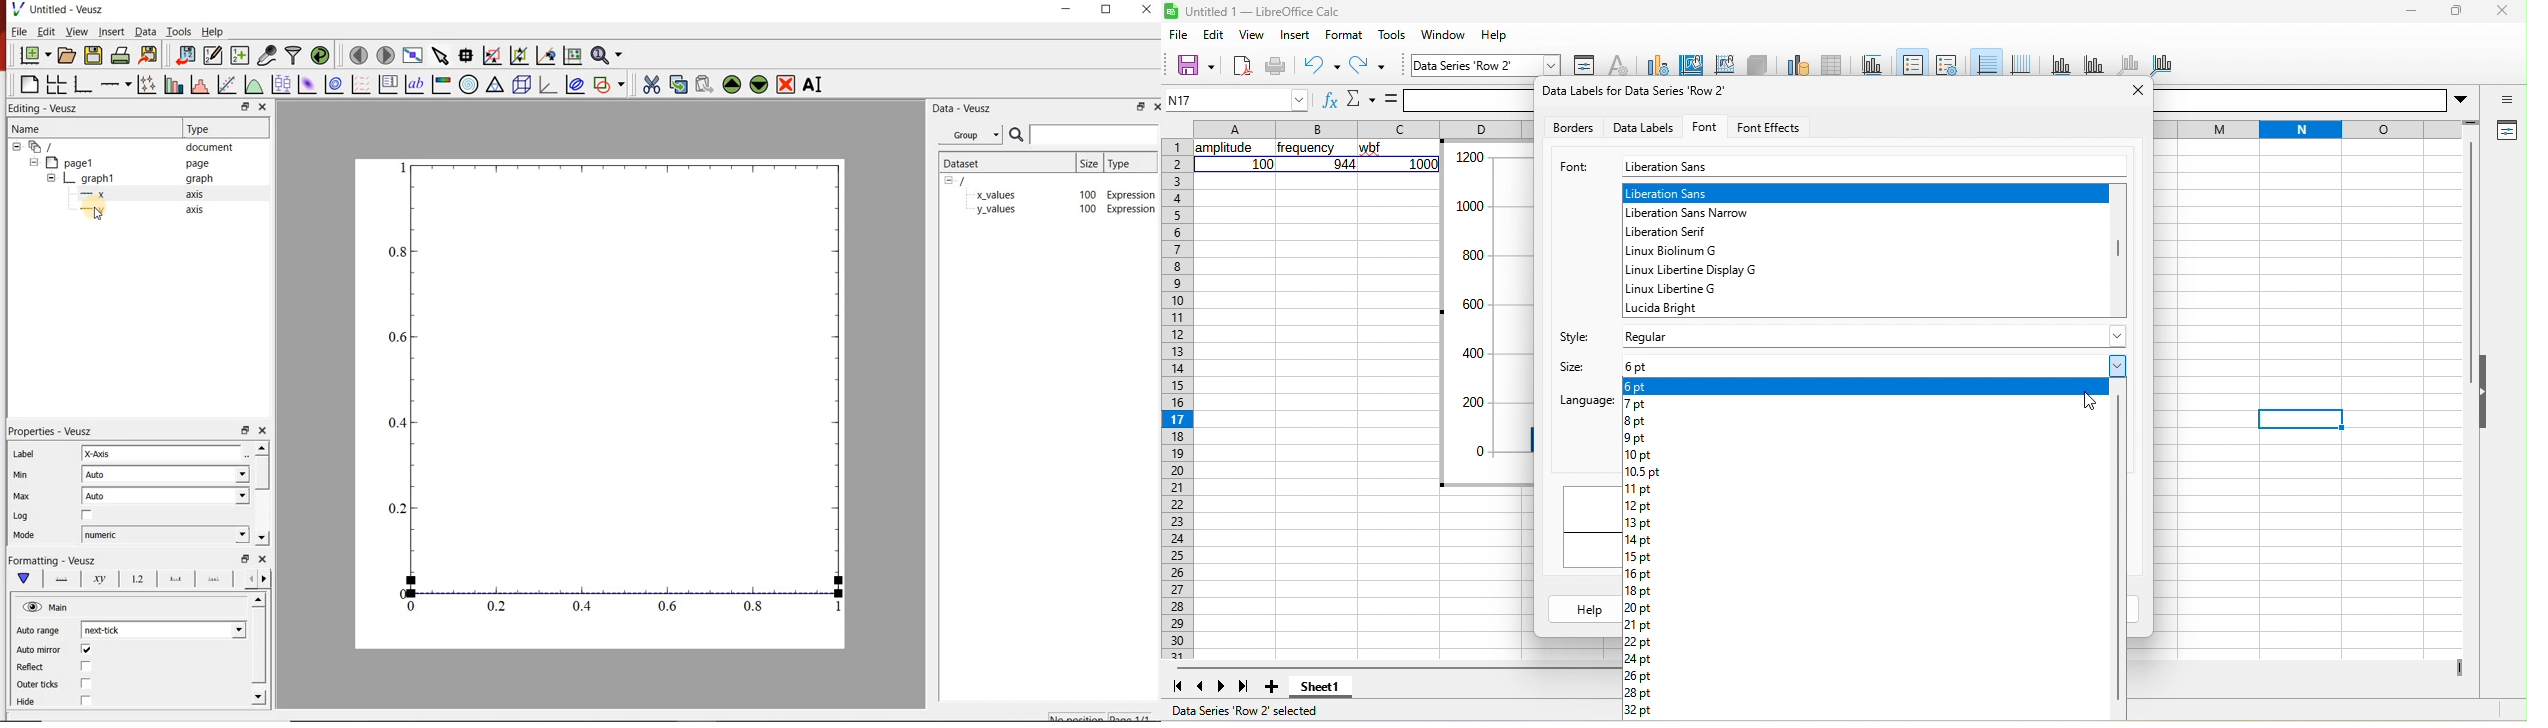 This screenshot has width=2548, height=728. I want to click on chart type, so click(1655, 63).